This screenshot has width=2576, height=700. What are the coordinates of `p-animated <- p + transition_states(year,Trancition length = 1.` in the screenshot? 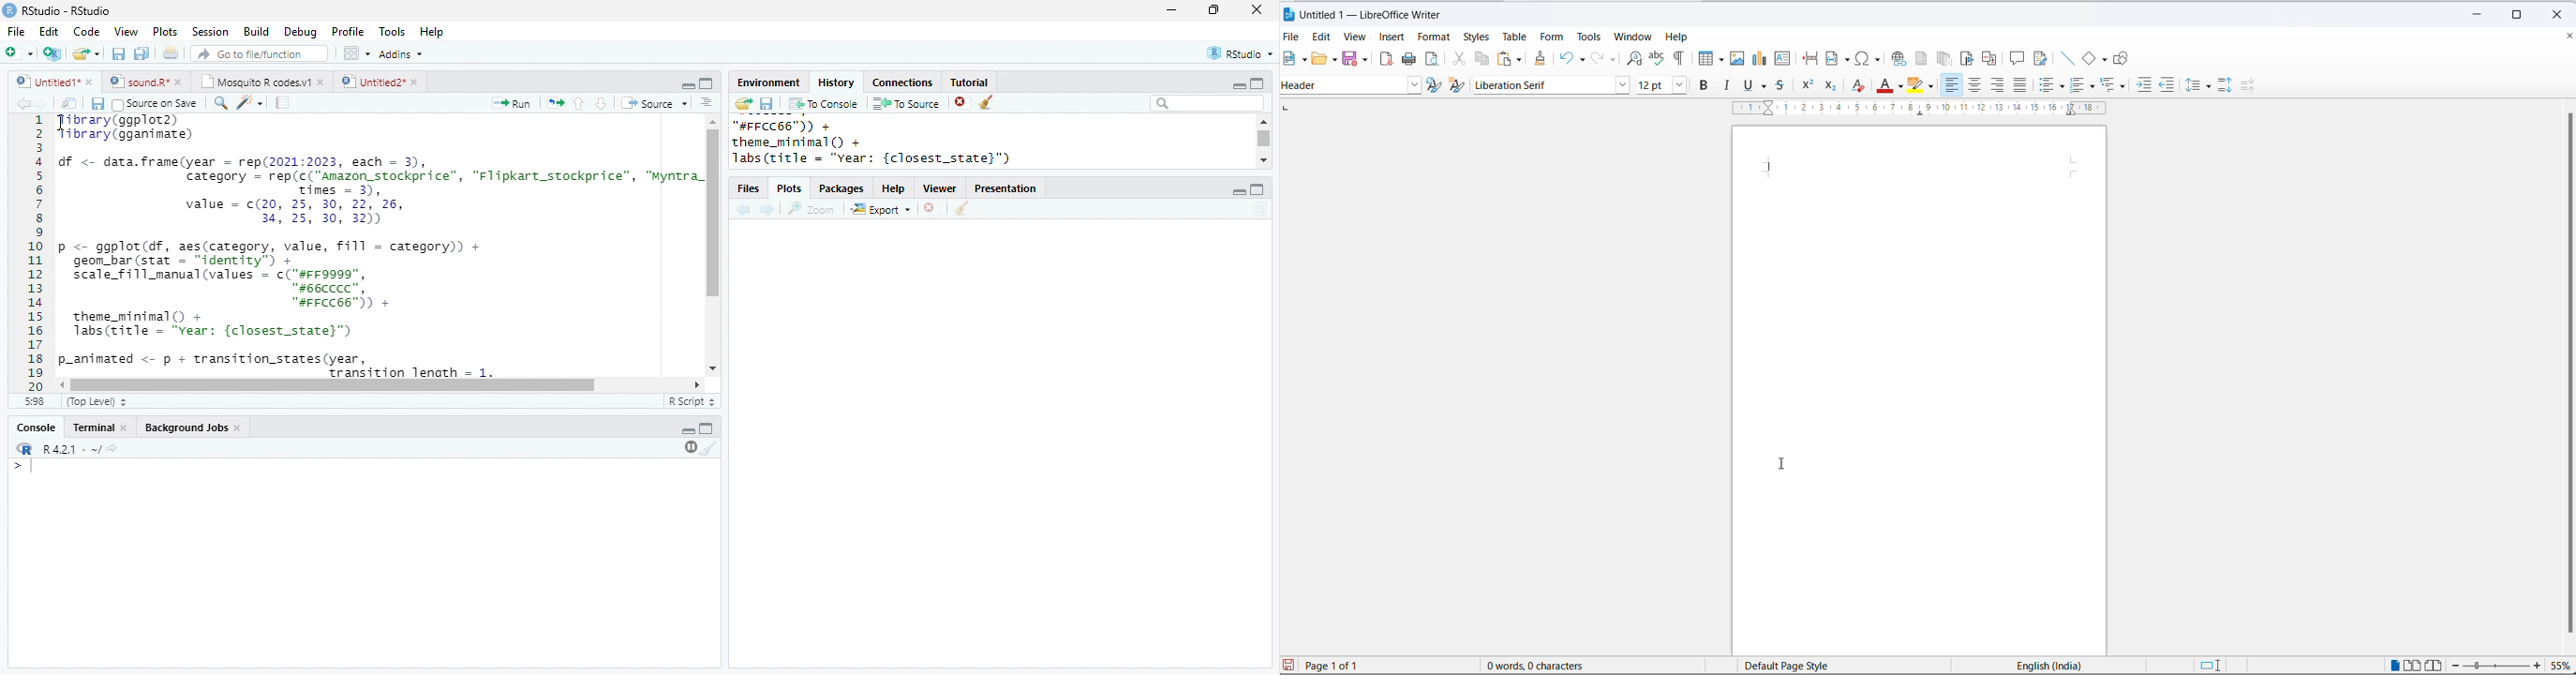 It's located at (353, 365).